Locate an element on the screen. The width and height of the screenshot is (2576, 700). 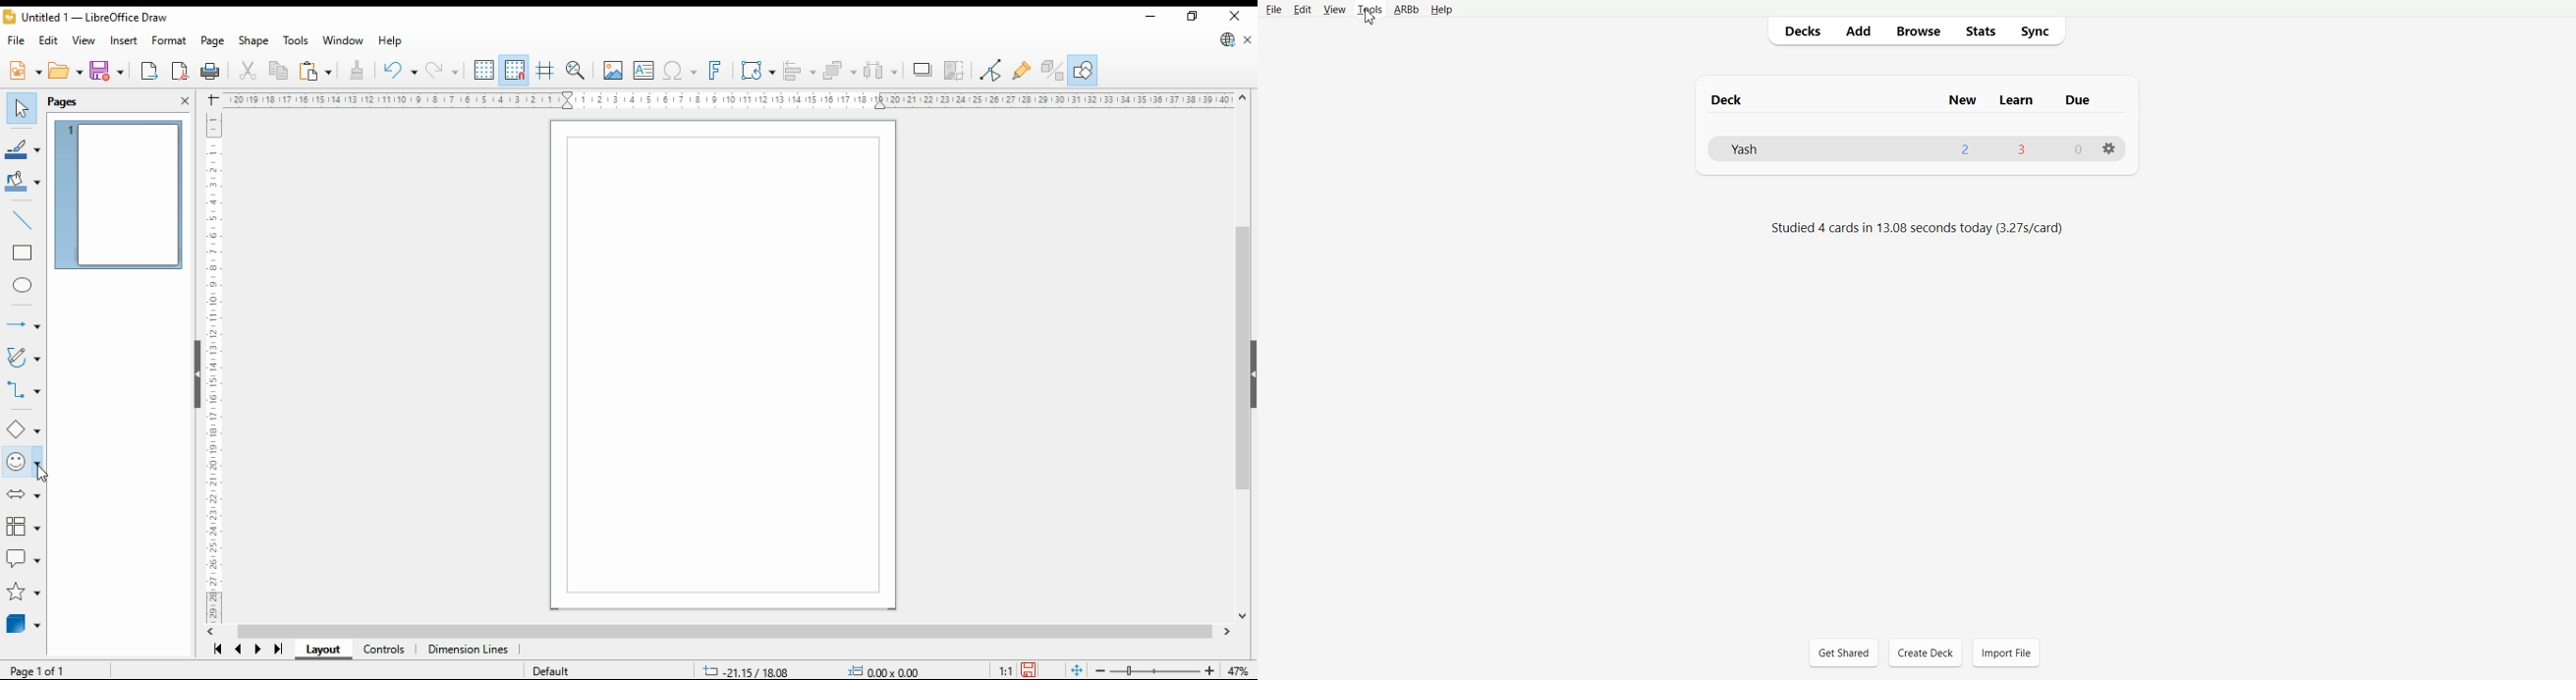
Decks is located at coordinates (1797, 30).